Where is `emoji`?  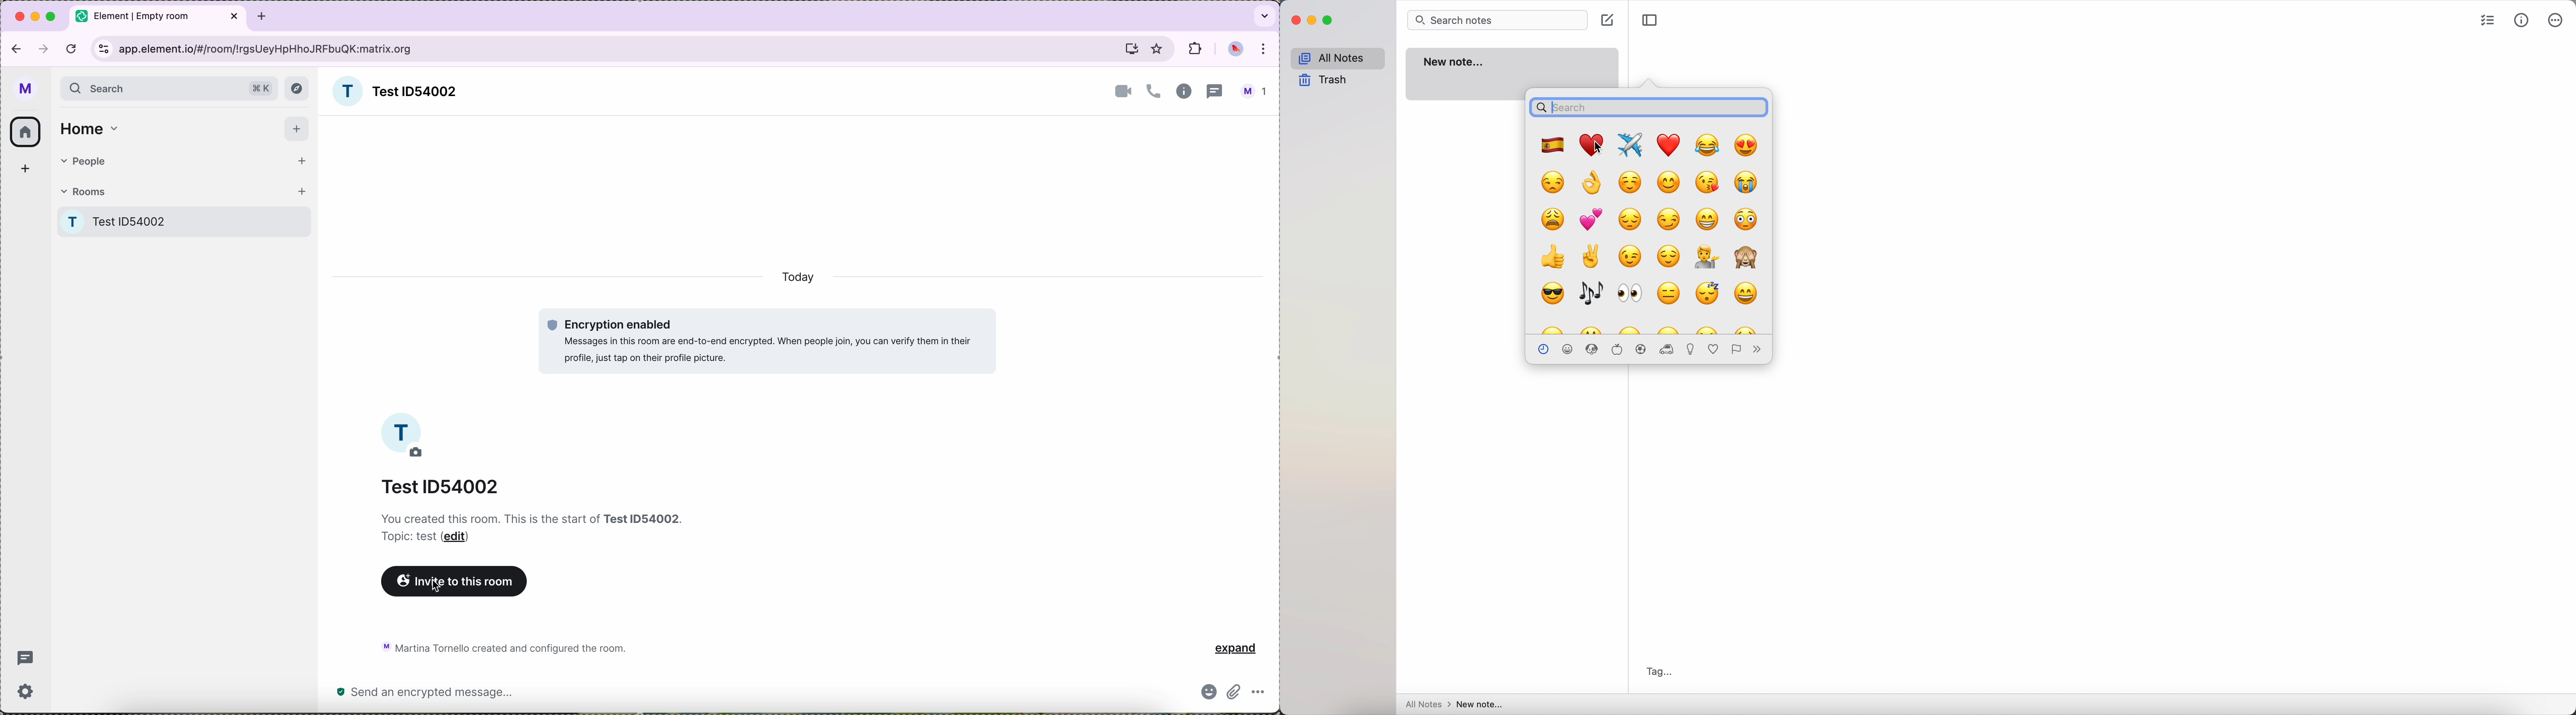 emoji is located at coordinates (1747, 183).